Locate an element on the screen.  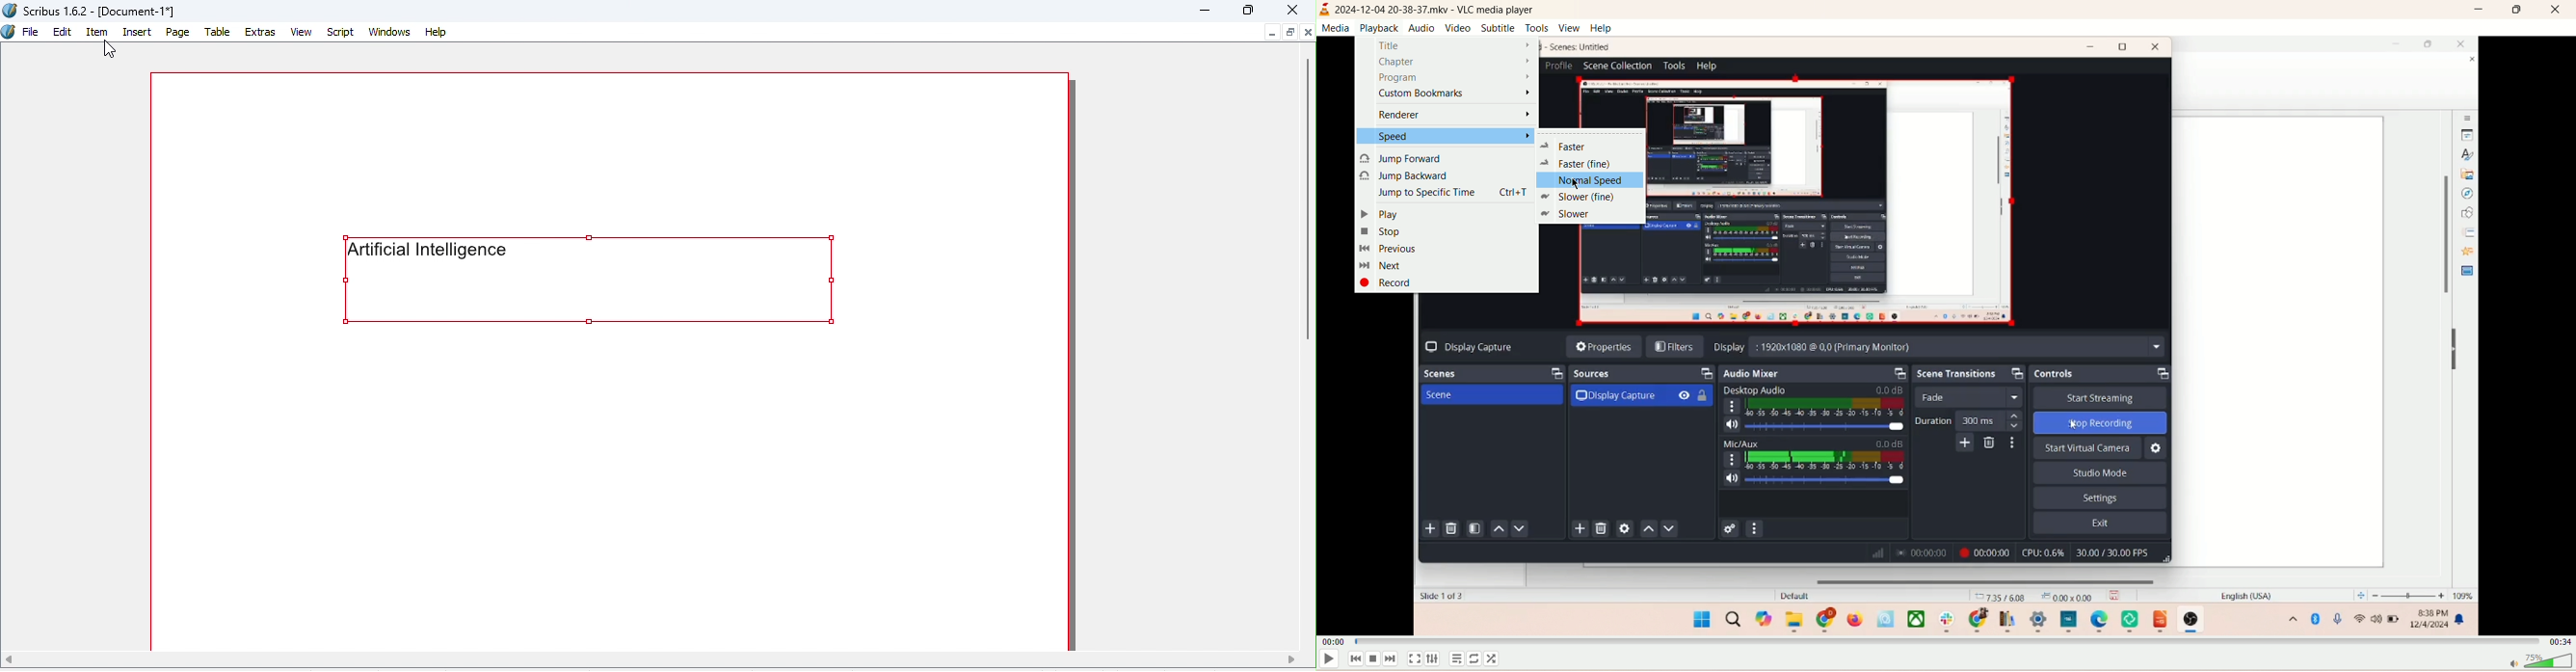
Script is located at coordinates (341, 32).